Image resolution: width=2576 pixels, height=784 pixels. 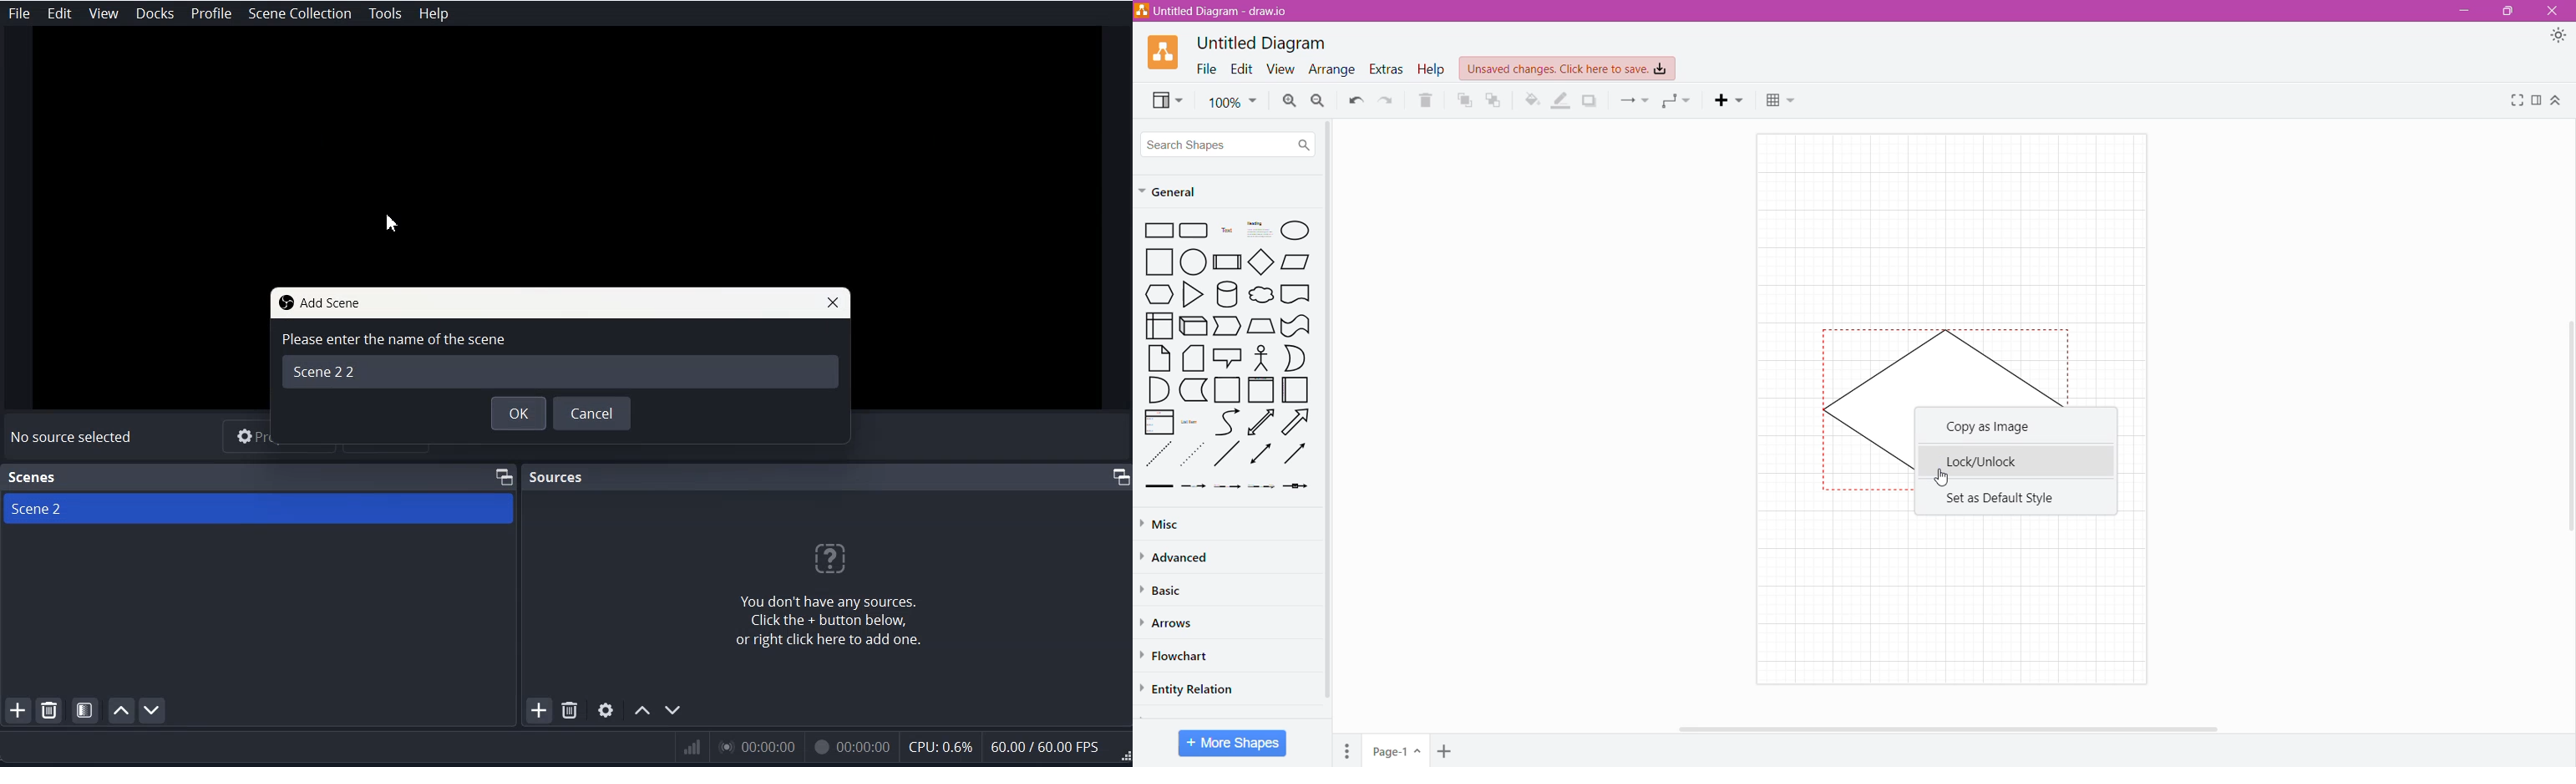 What do you see at coordinates (2554, 11) in the screenshot?
I see `Close` at bounding box center [2554, 11].